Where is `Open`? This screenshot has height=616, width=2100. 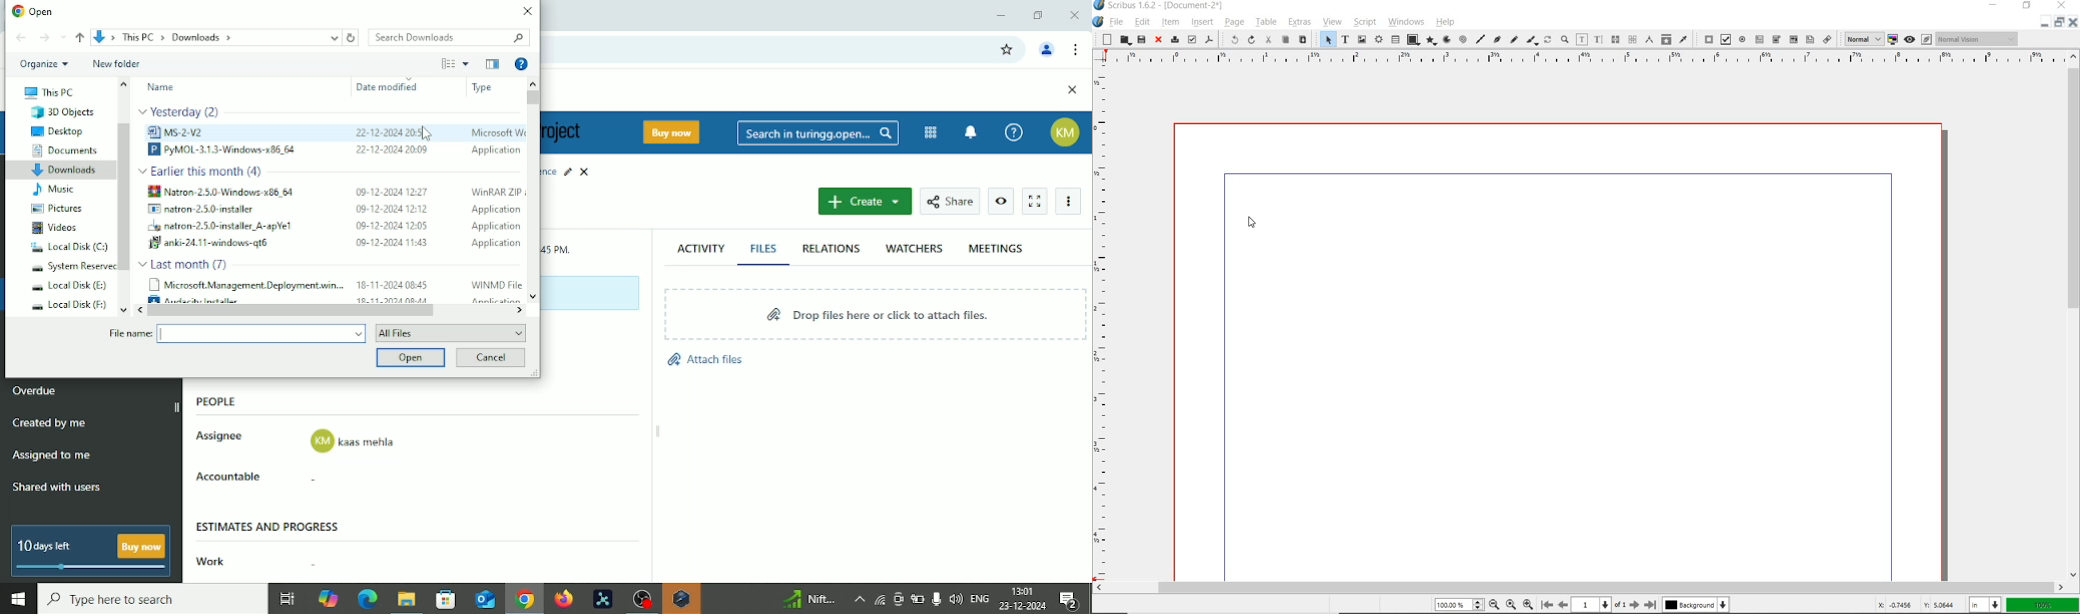
Open is located at coordinates (412, 358).